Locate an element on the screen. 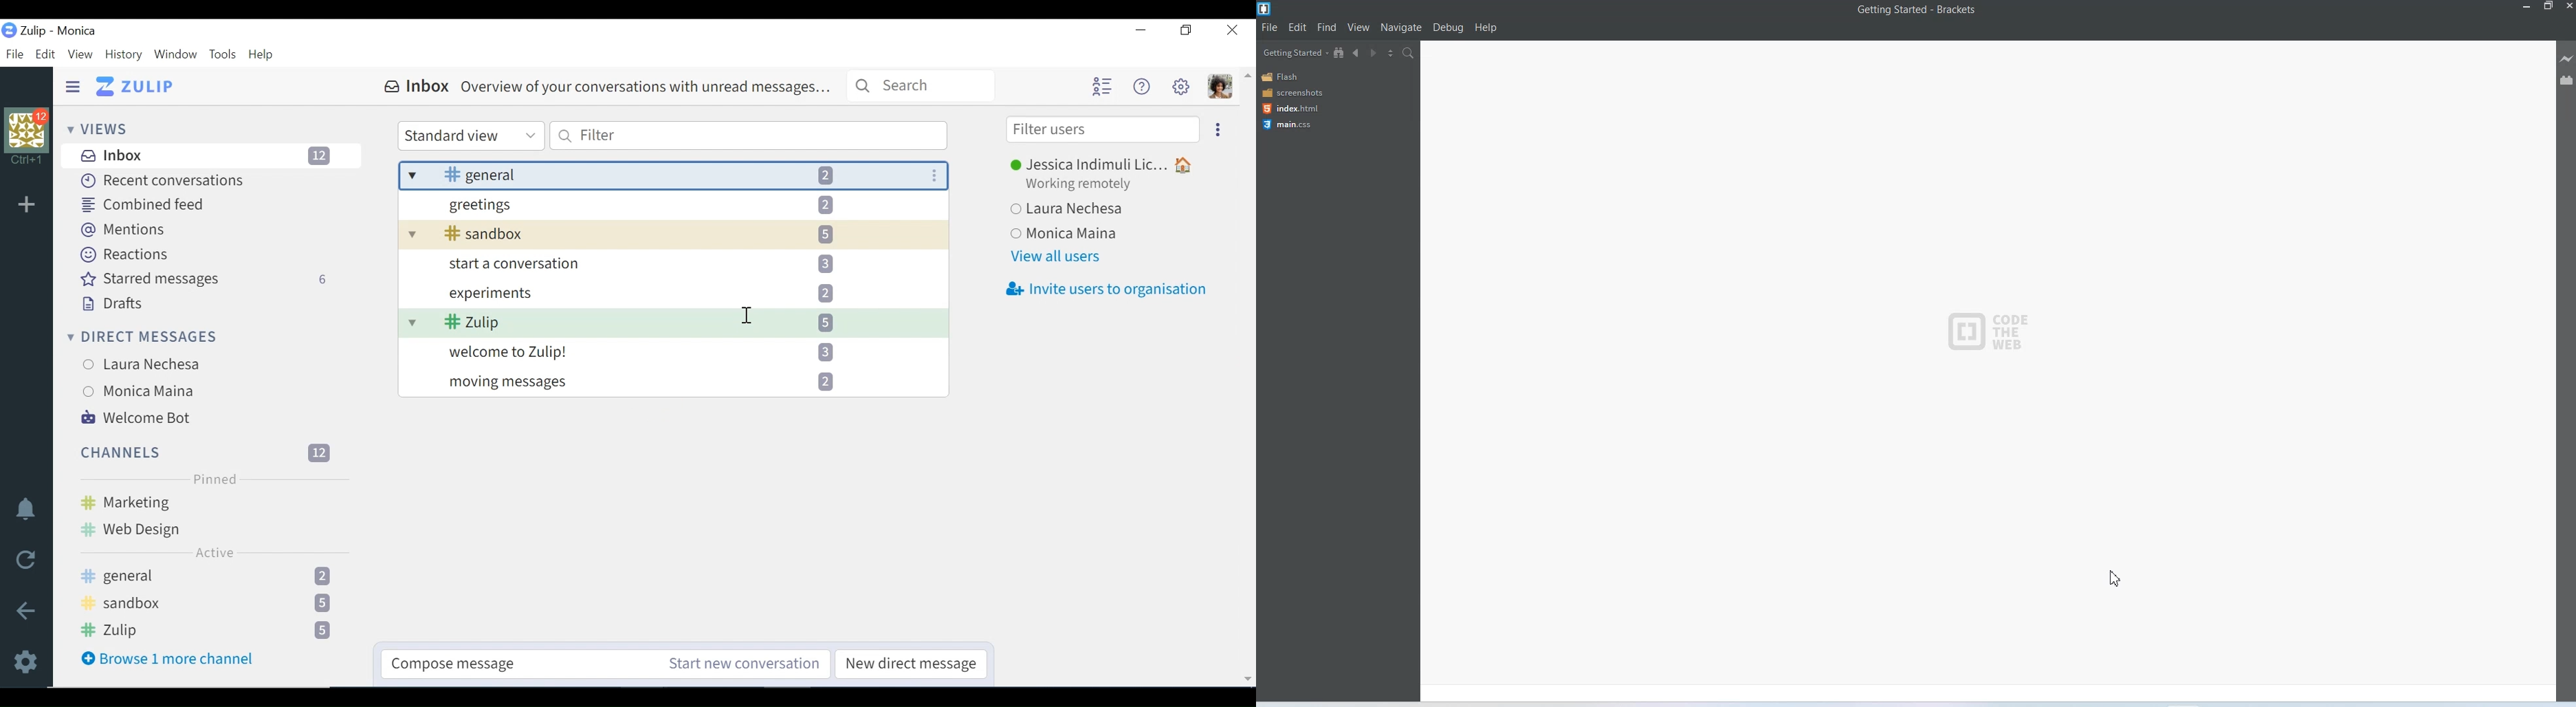 This screenshot has width=2576, height=728. Start new conversation is located at coordinates (745, 666).